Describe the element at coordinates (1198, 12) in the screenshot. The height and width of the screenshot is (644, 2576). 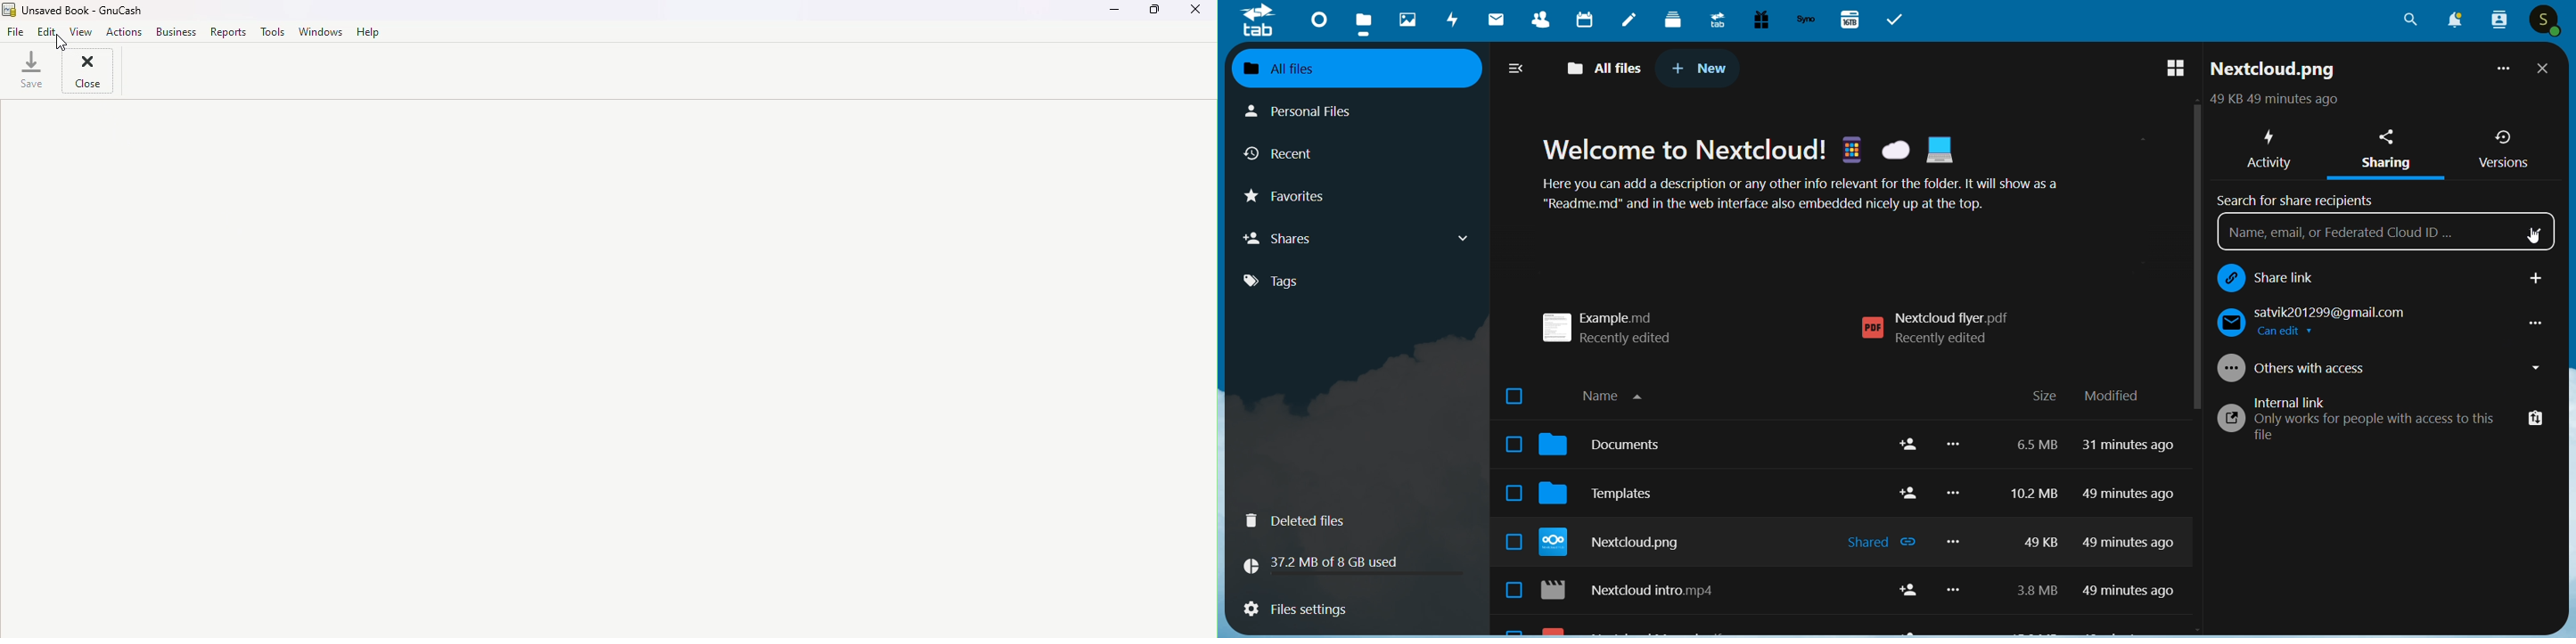
I see `Close` at that location.